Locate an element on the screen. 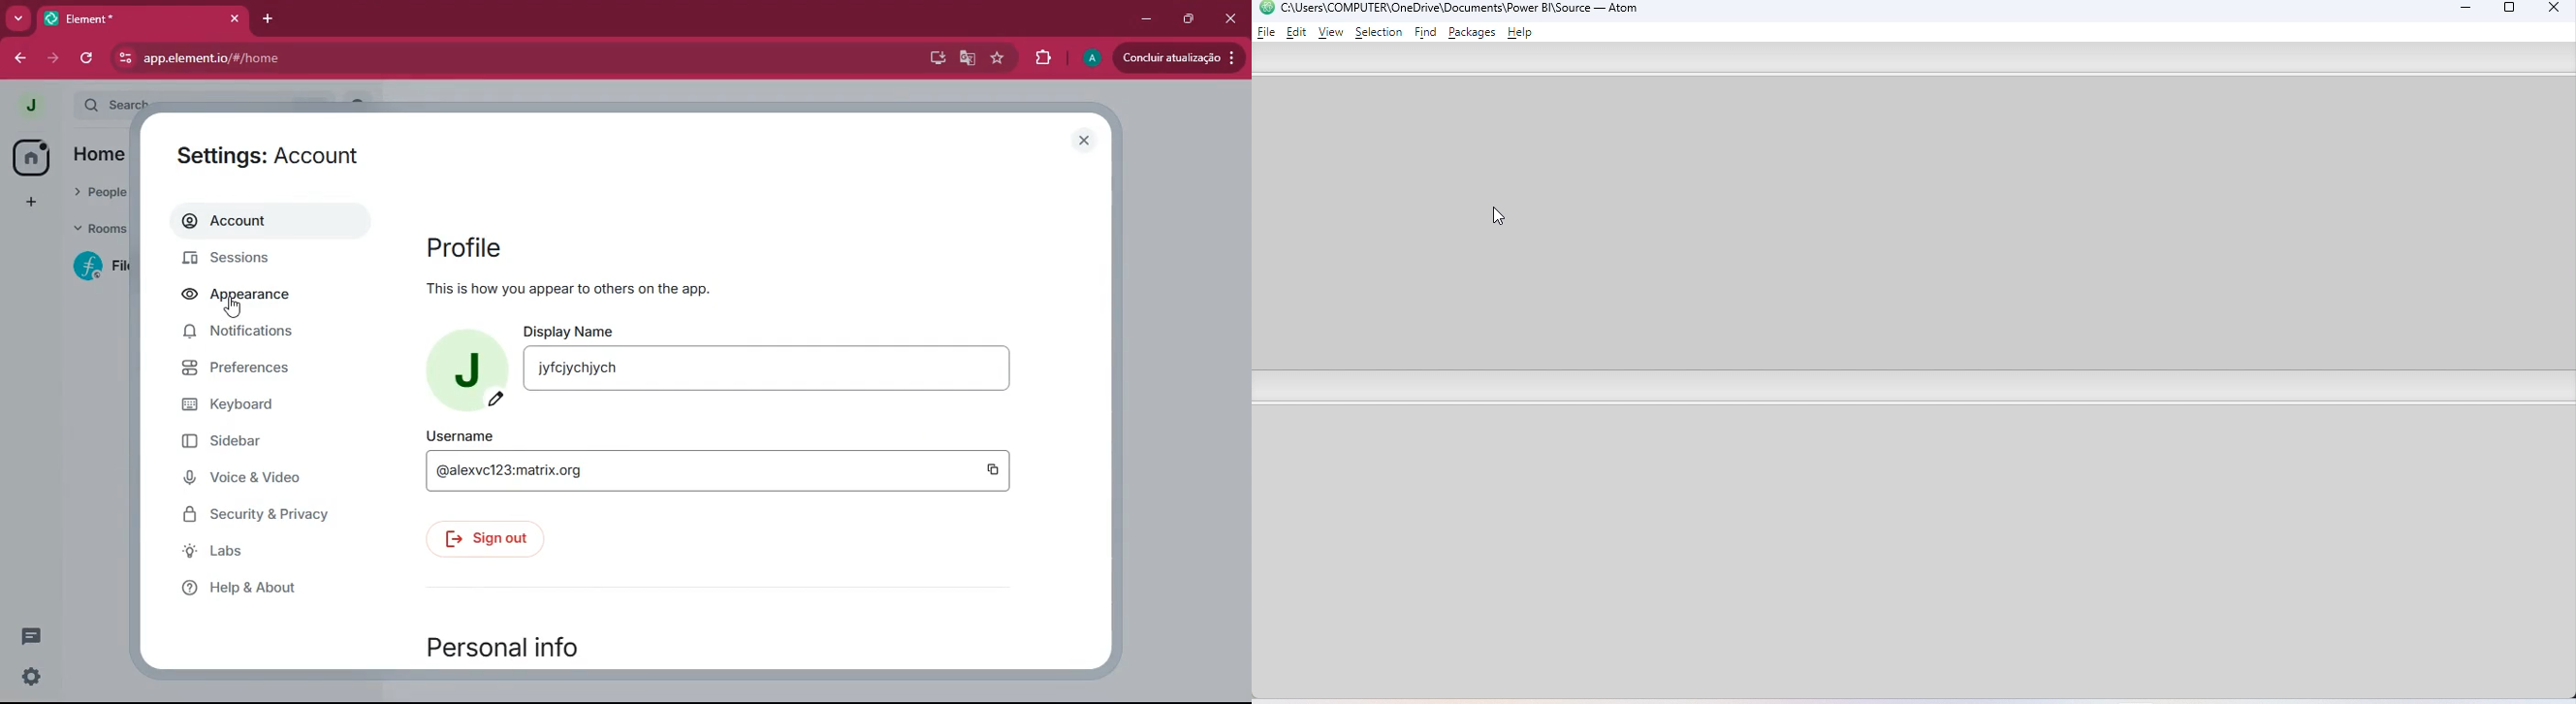 The width and height of the screenshot is (2576, 728). close is located at coordinates (1087, 141).